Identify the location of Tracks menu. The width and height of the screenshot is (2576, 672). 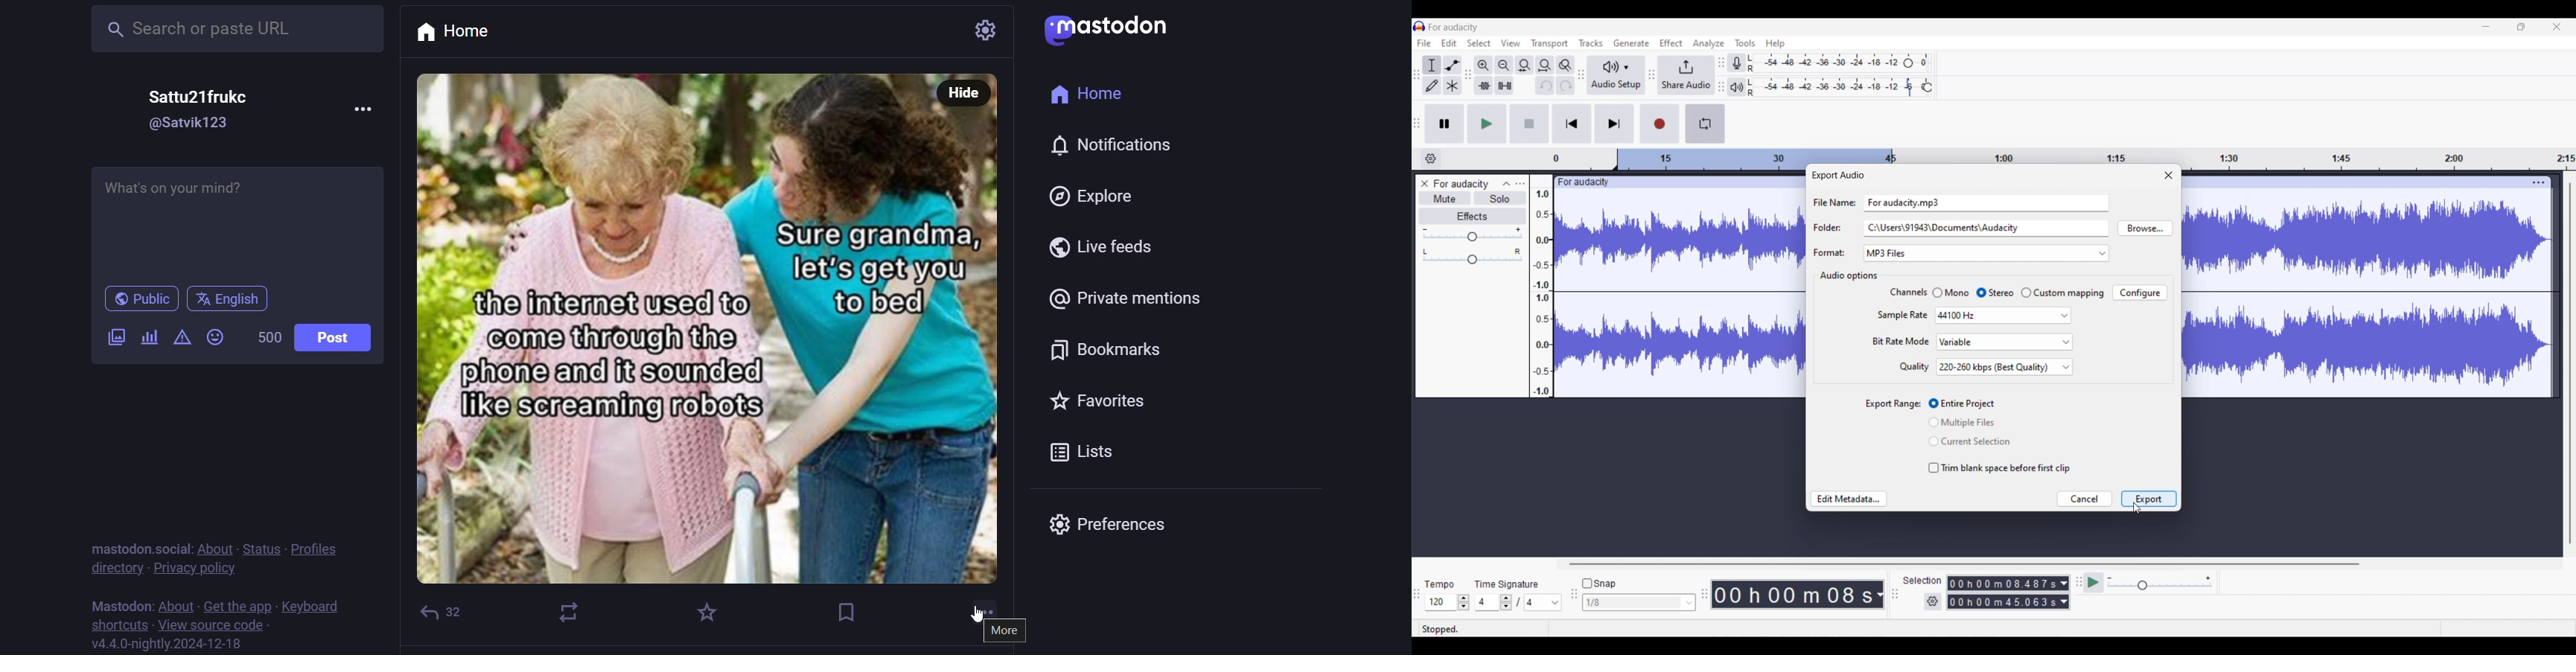
(1591, 43).